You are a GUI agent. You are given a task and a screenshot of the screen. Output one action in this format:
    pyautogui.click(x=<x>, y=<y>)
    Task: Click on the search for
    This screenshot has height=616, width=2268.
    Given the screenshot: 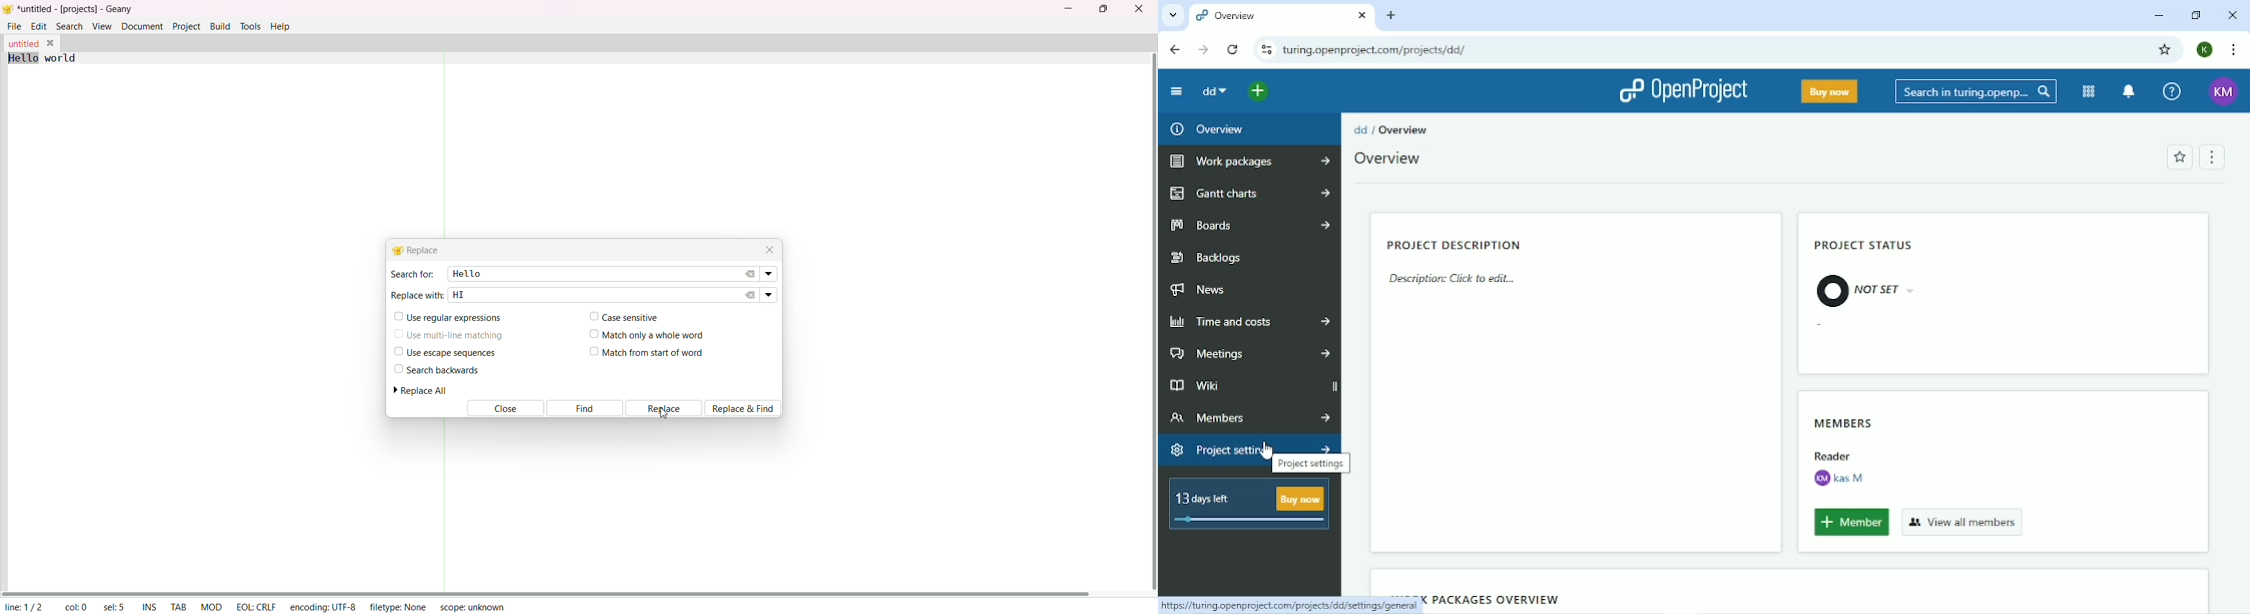 What is the action you would take?
    pyautogui.click(x=411, y=274)
    